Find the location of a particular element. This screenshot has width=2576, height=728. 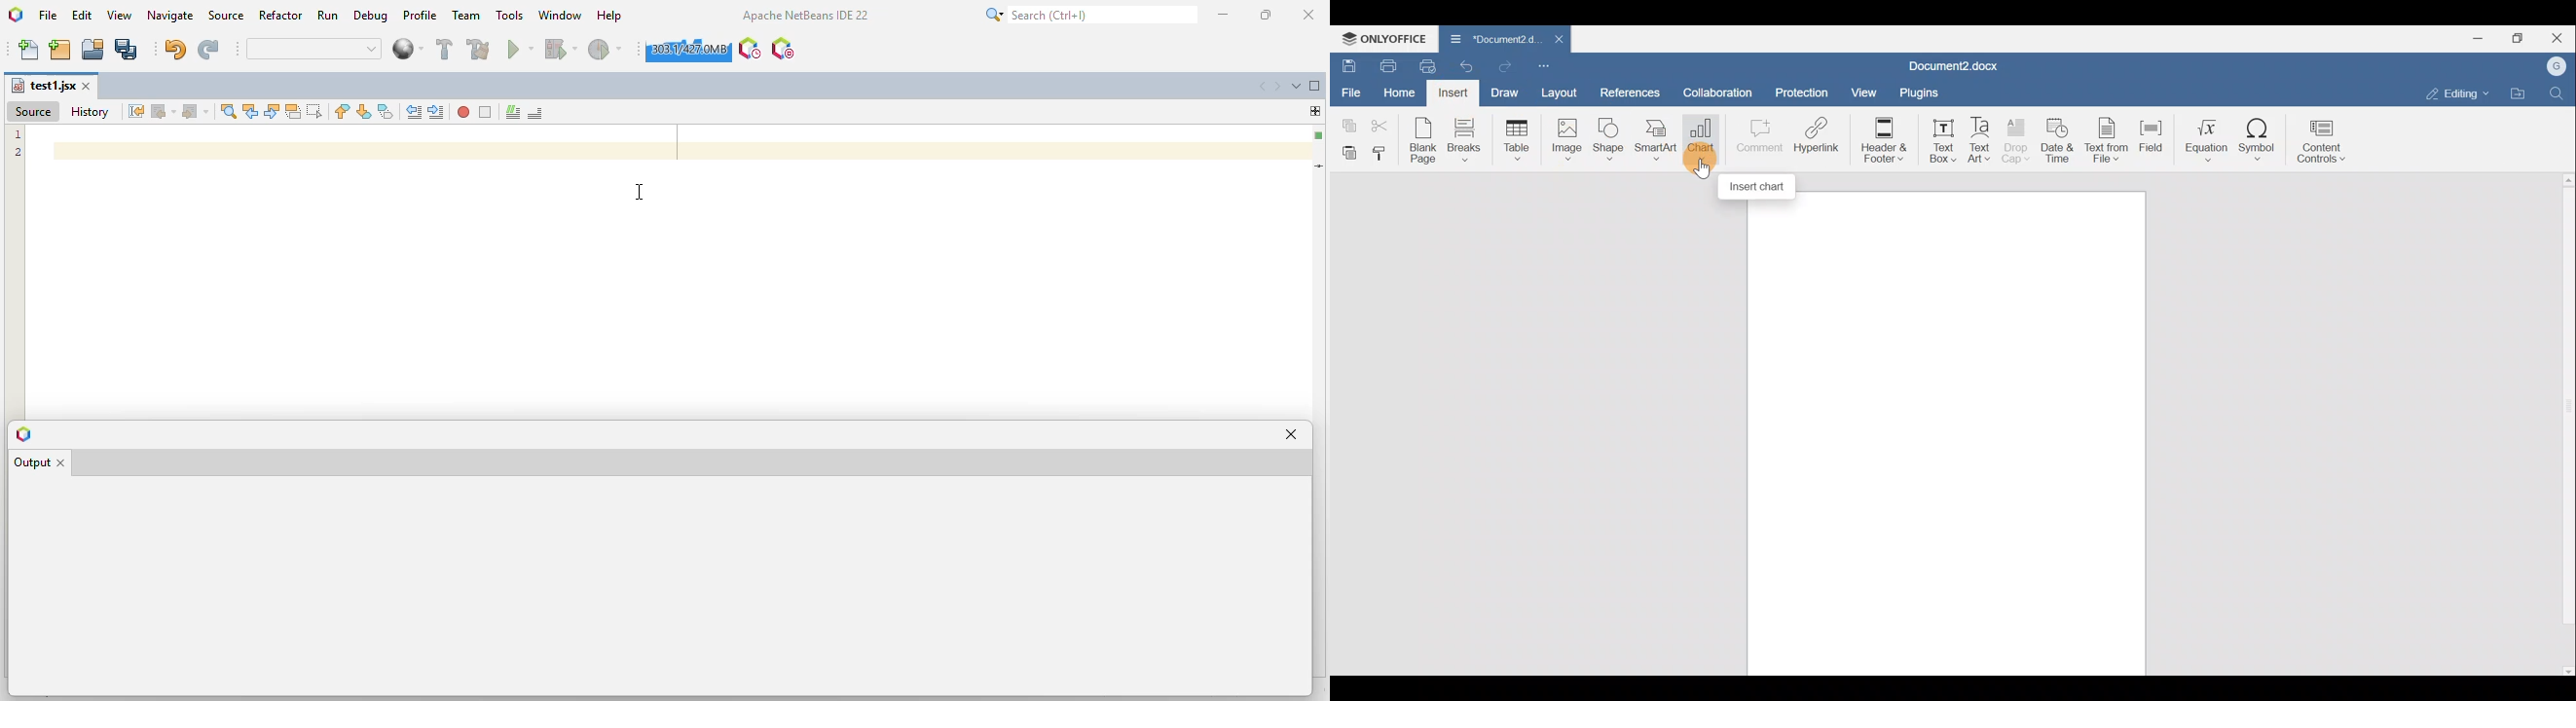

Insert is located at coordinates (1458, 93).